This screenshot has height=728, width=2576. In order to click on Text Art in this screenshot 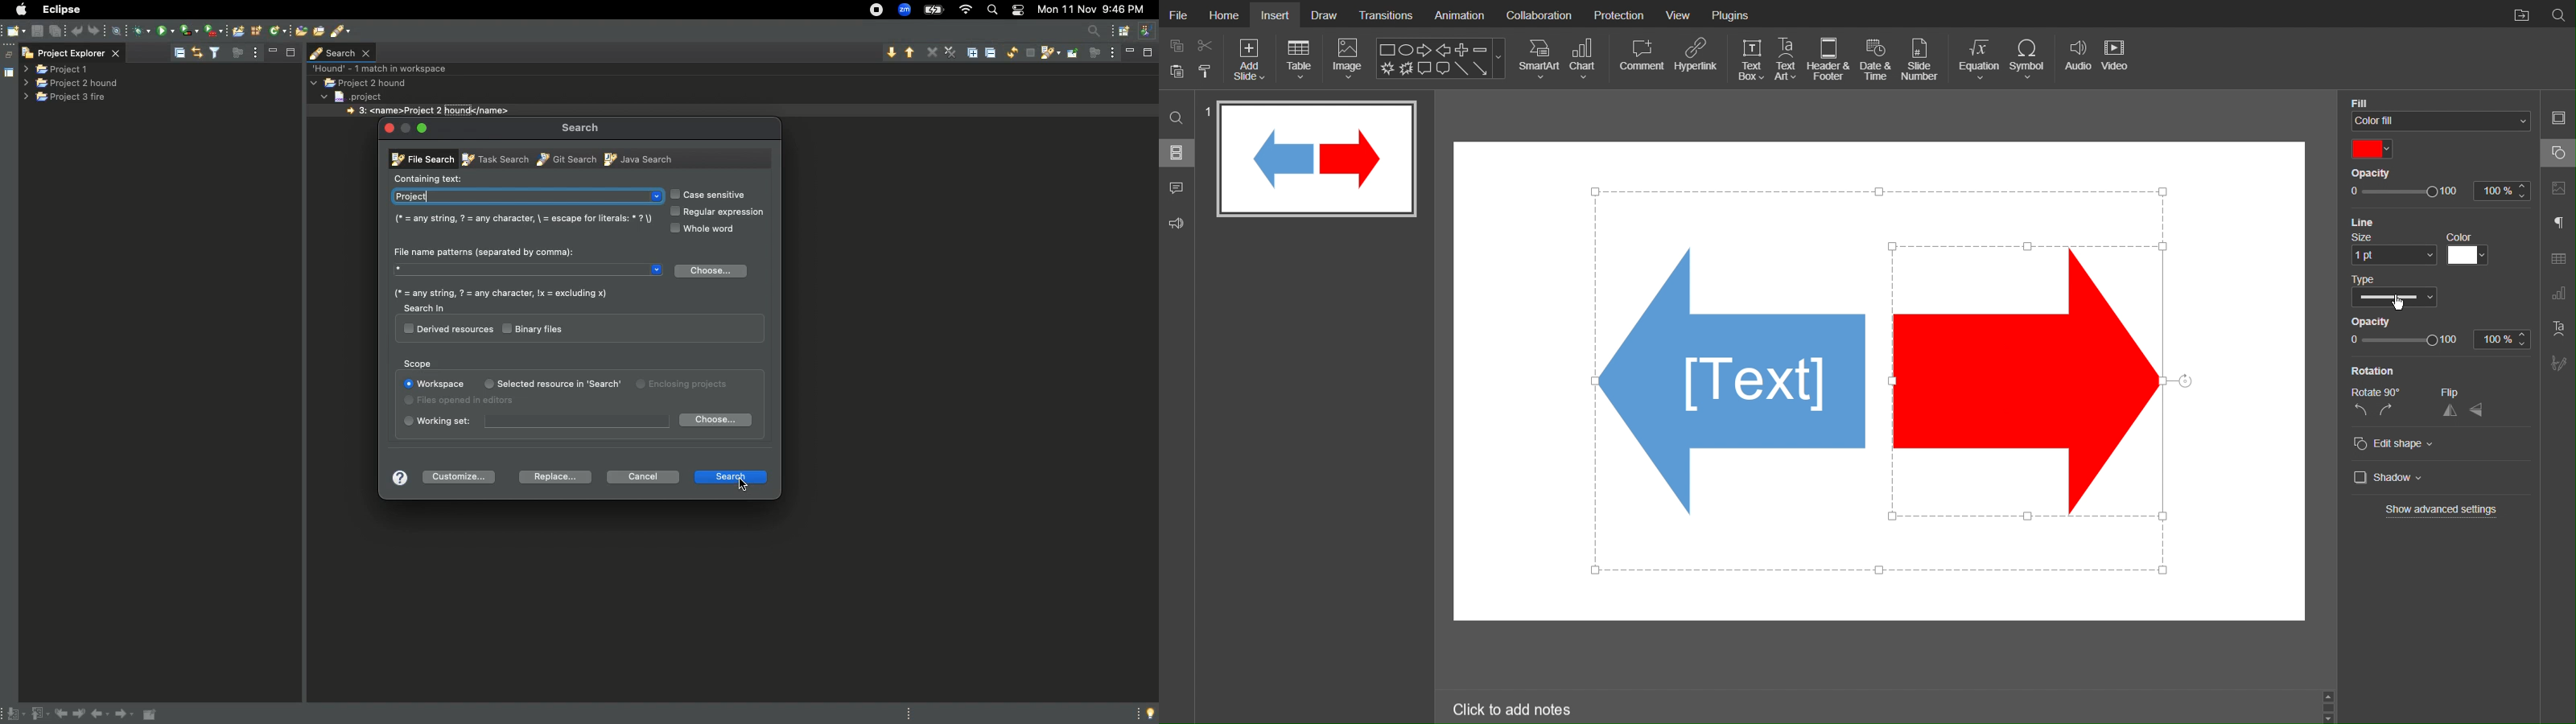, I will do `click(1787, 58)`.